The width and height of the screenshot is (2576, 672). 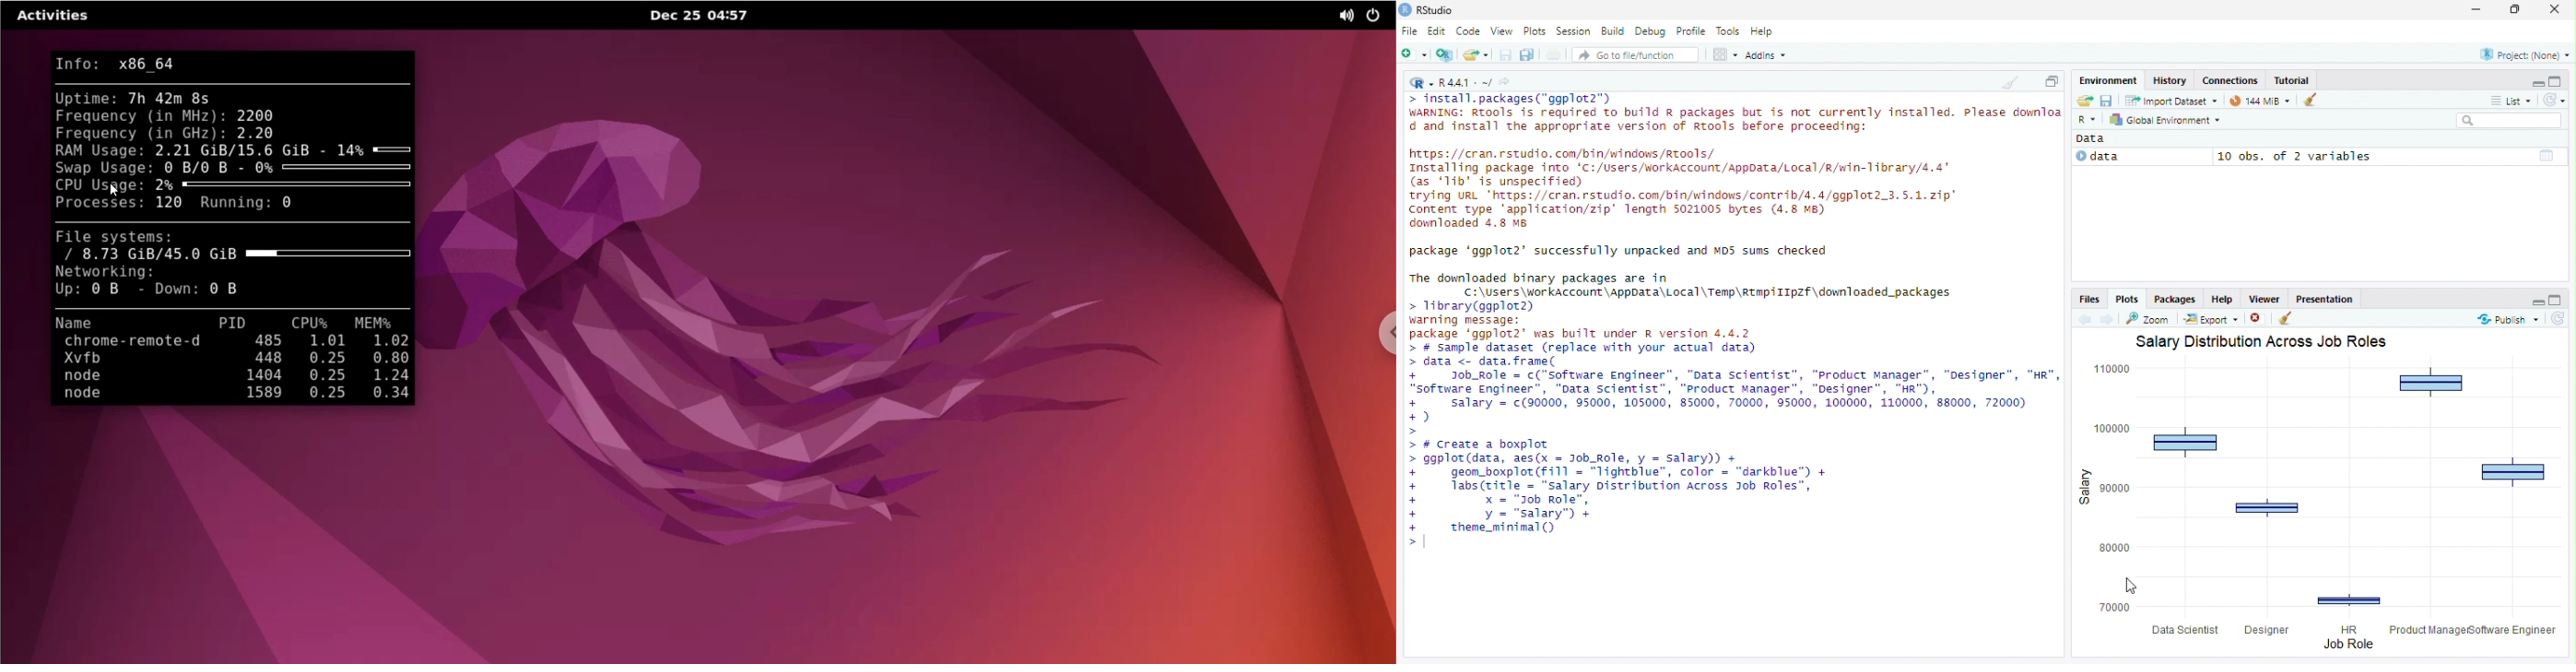 What do you see at coordinates (1635, 54) in the screenshot?
I see `Go to file/function` at bounding box center [1635, 54].